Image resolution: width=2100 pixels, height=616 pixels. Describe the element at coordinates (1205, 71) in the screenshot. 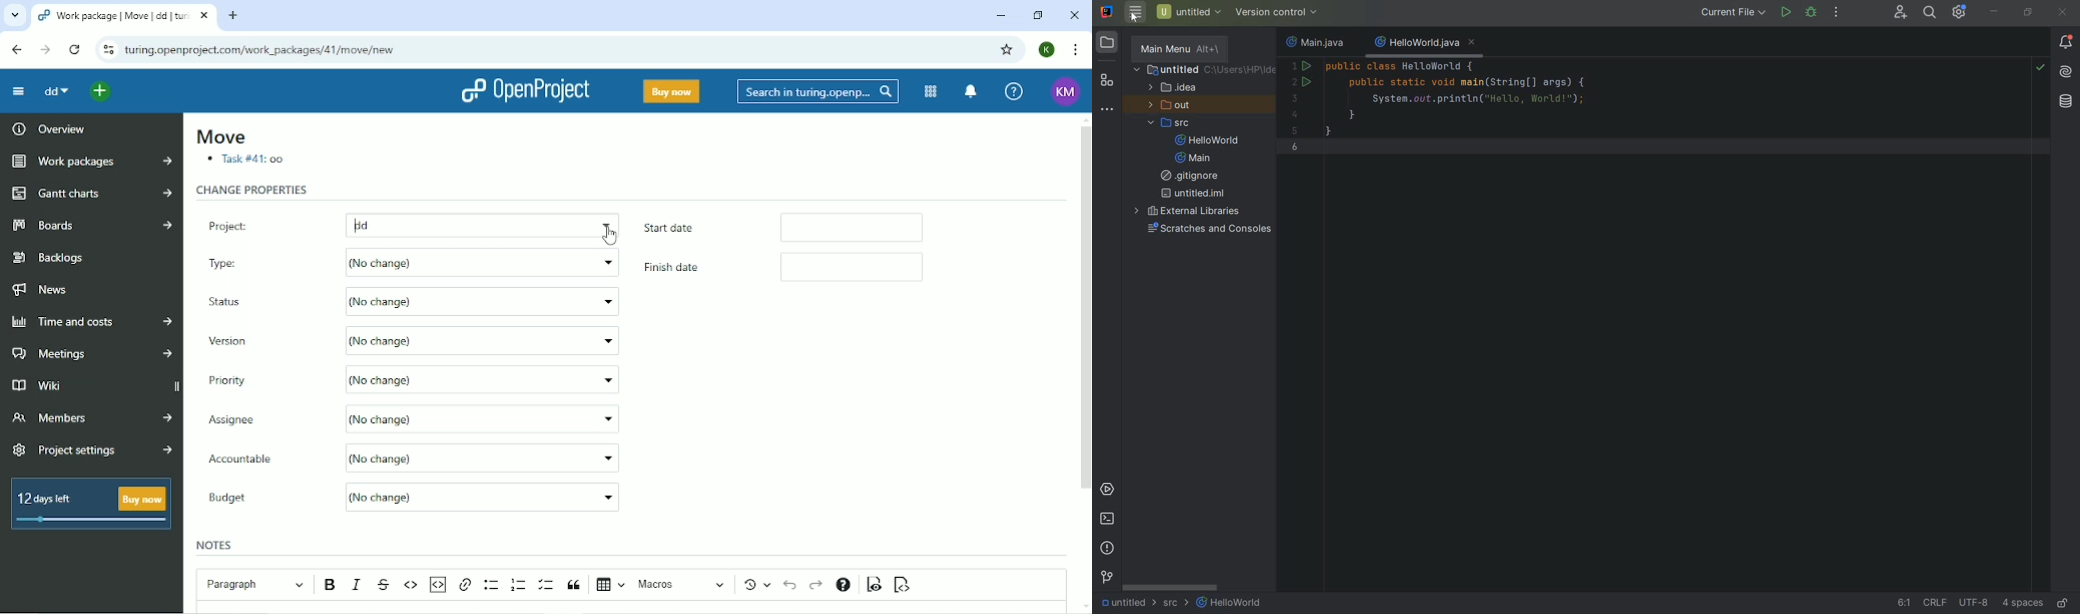

I see `UNTITLED (PROJECT)` at that location.